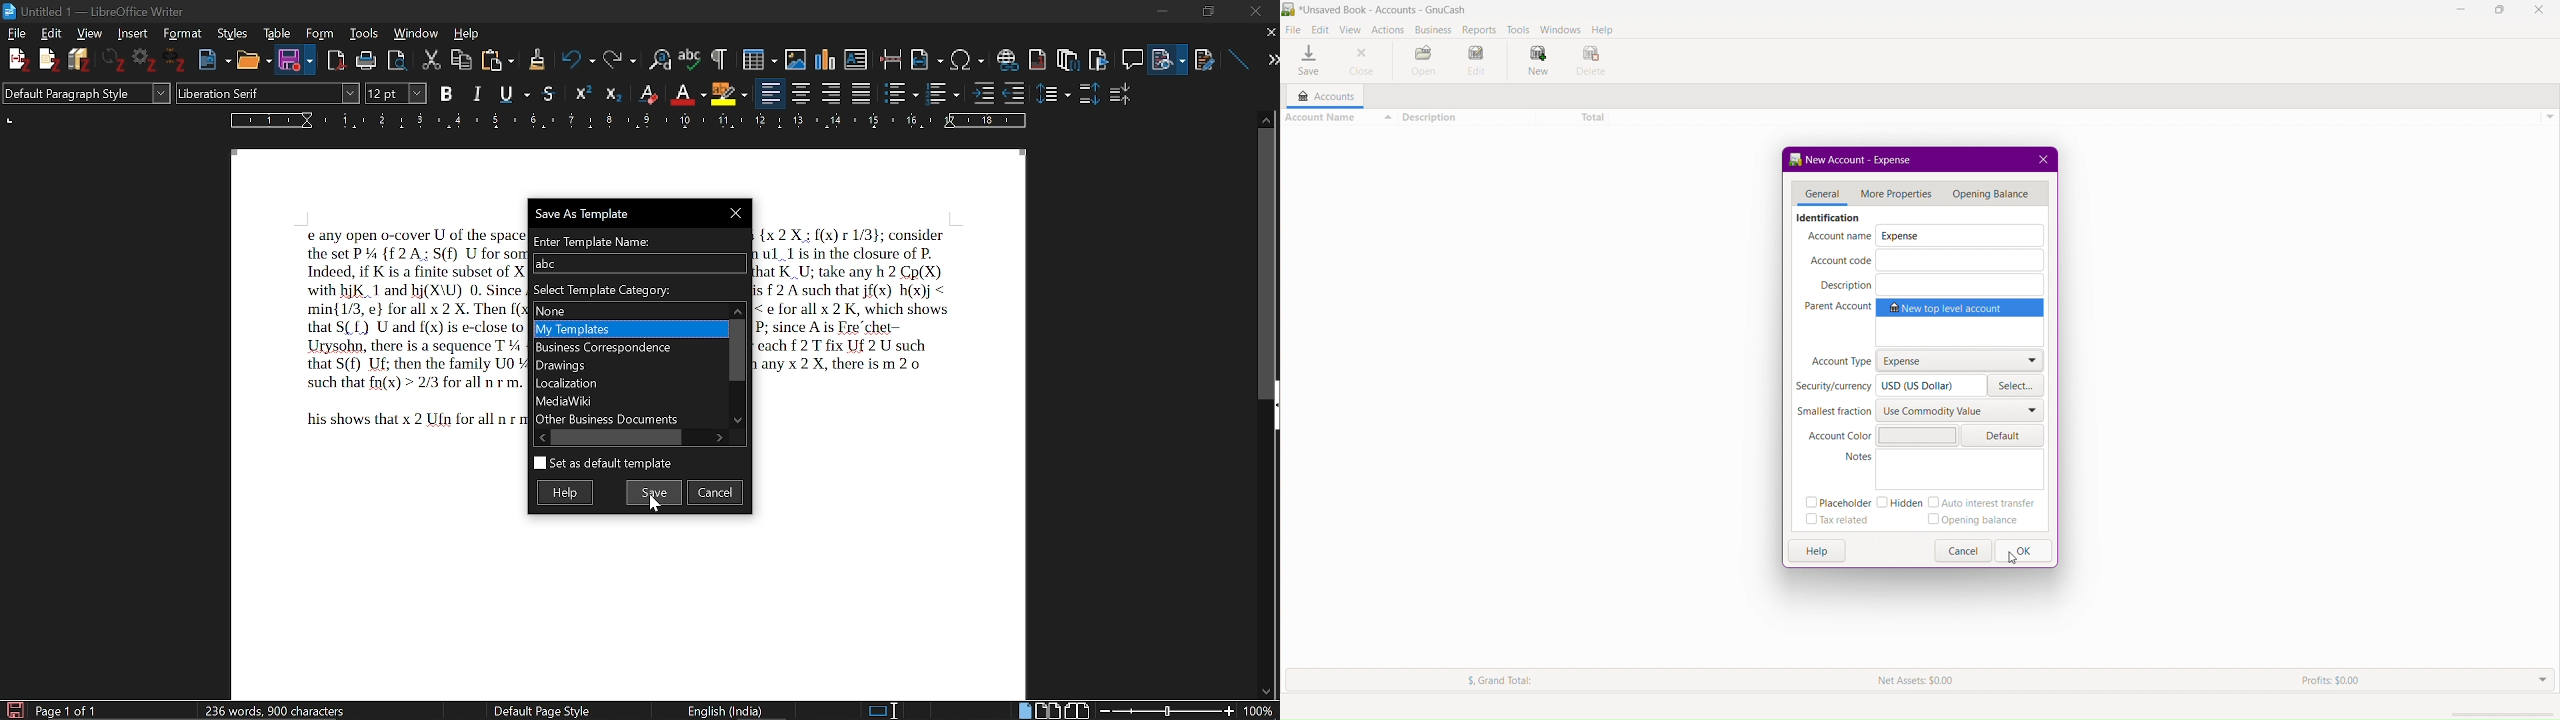  I want to click on Enter Template Name, so click(637, 238).